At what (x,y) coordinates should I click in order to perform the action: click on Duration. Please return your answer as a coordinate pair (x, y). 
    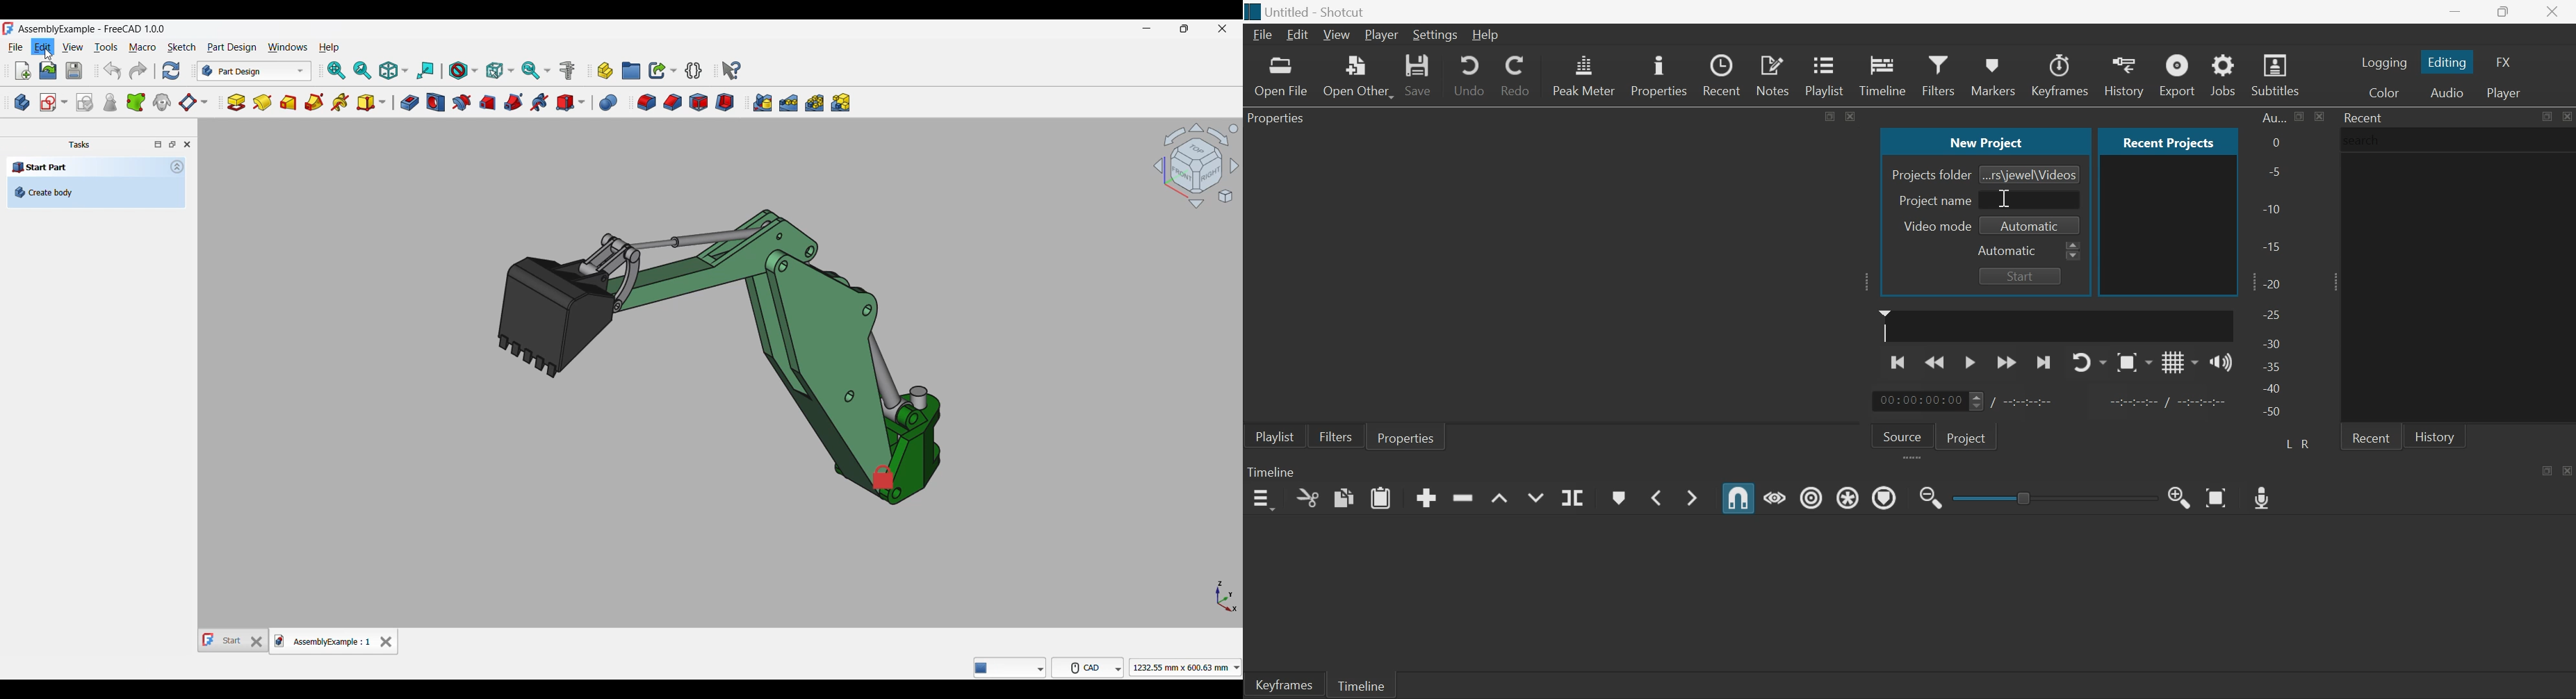
    Looking at the image, I should click on (2465, 742).